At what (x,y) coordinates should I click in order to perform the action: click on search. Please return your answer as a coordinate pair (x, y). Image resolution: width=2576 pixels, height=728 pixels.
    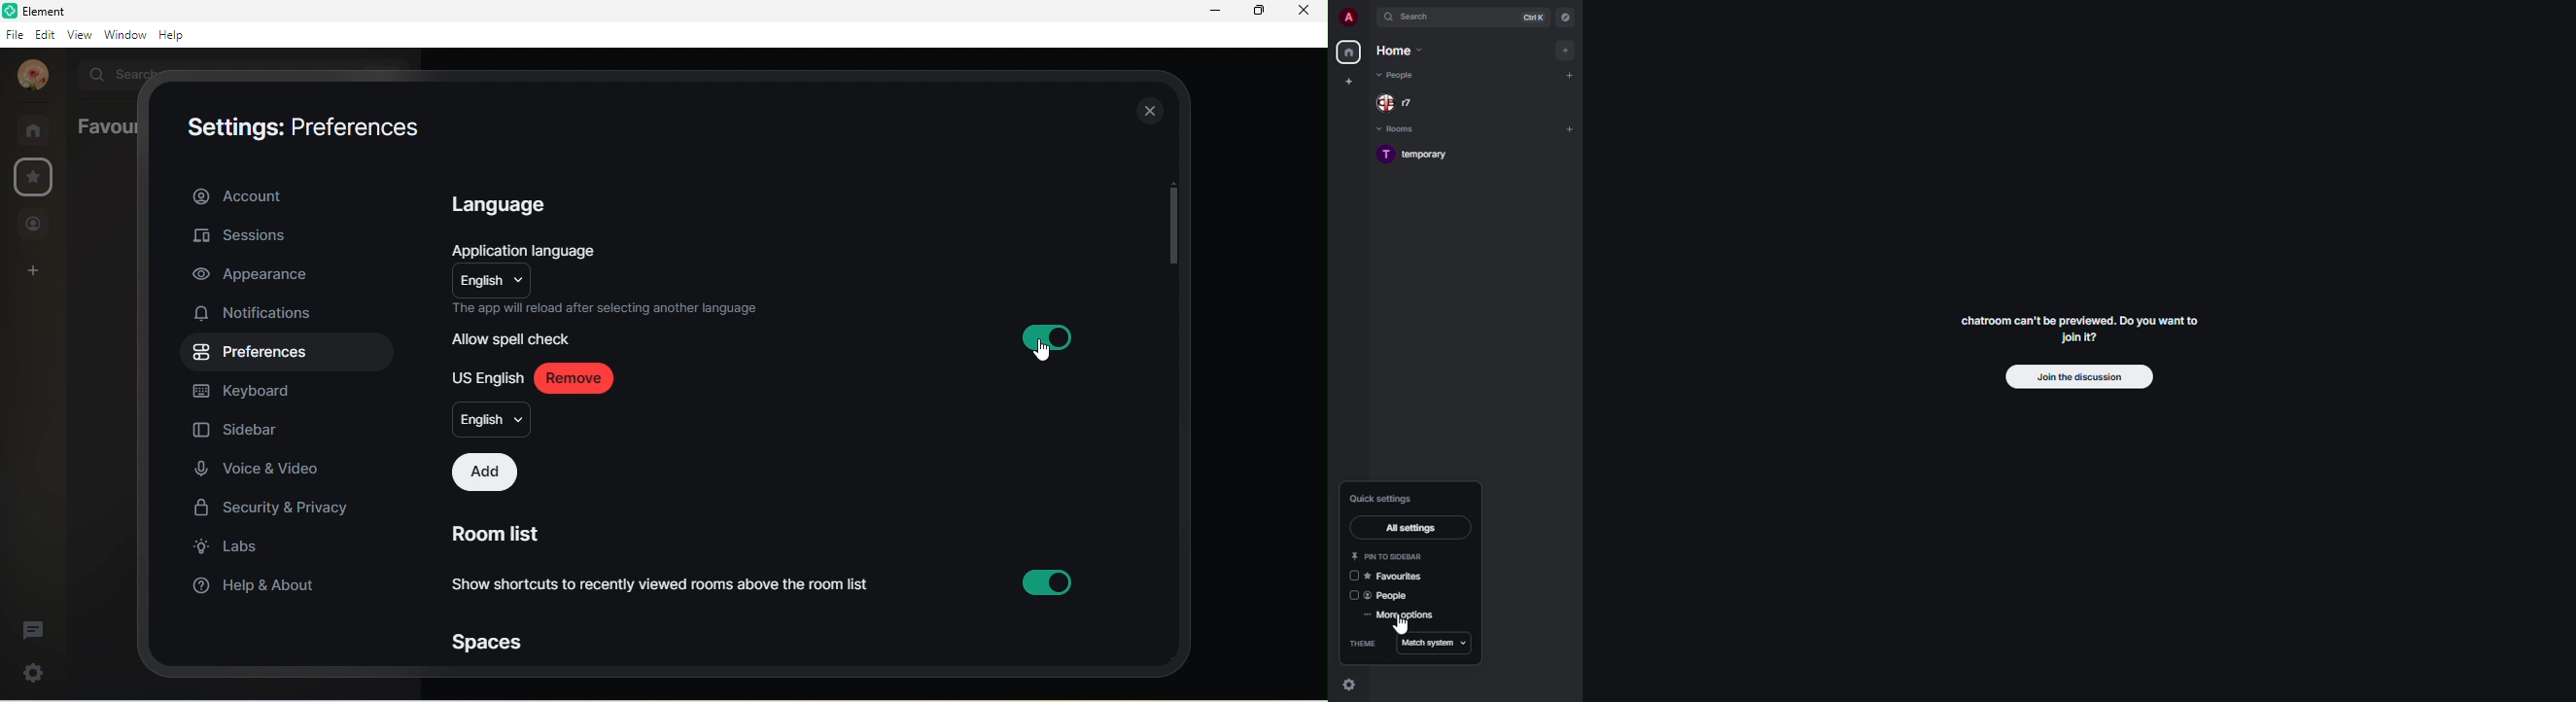
    Looking at the image, I should click on (111, 73).